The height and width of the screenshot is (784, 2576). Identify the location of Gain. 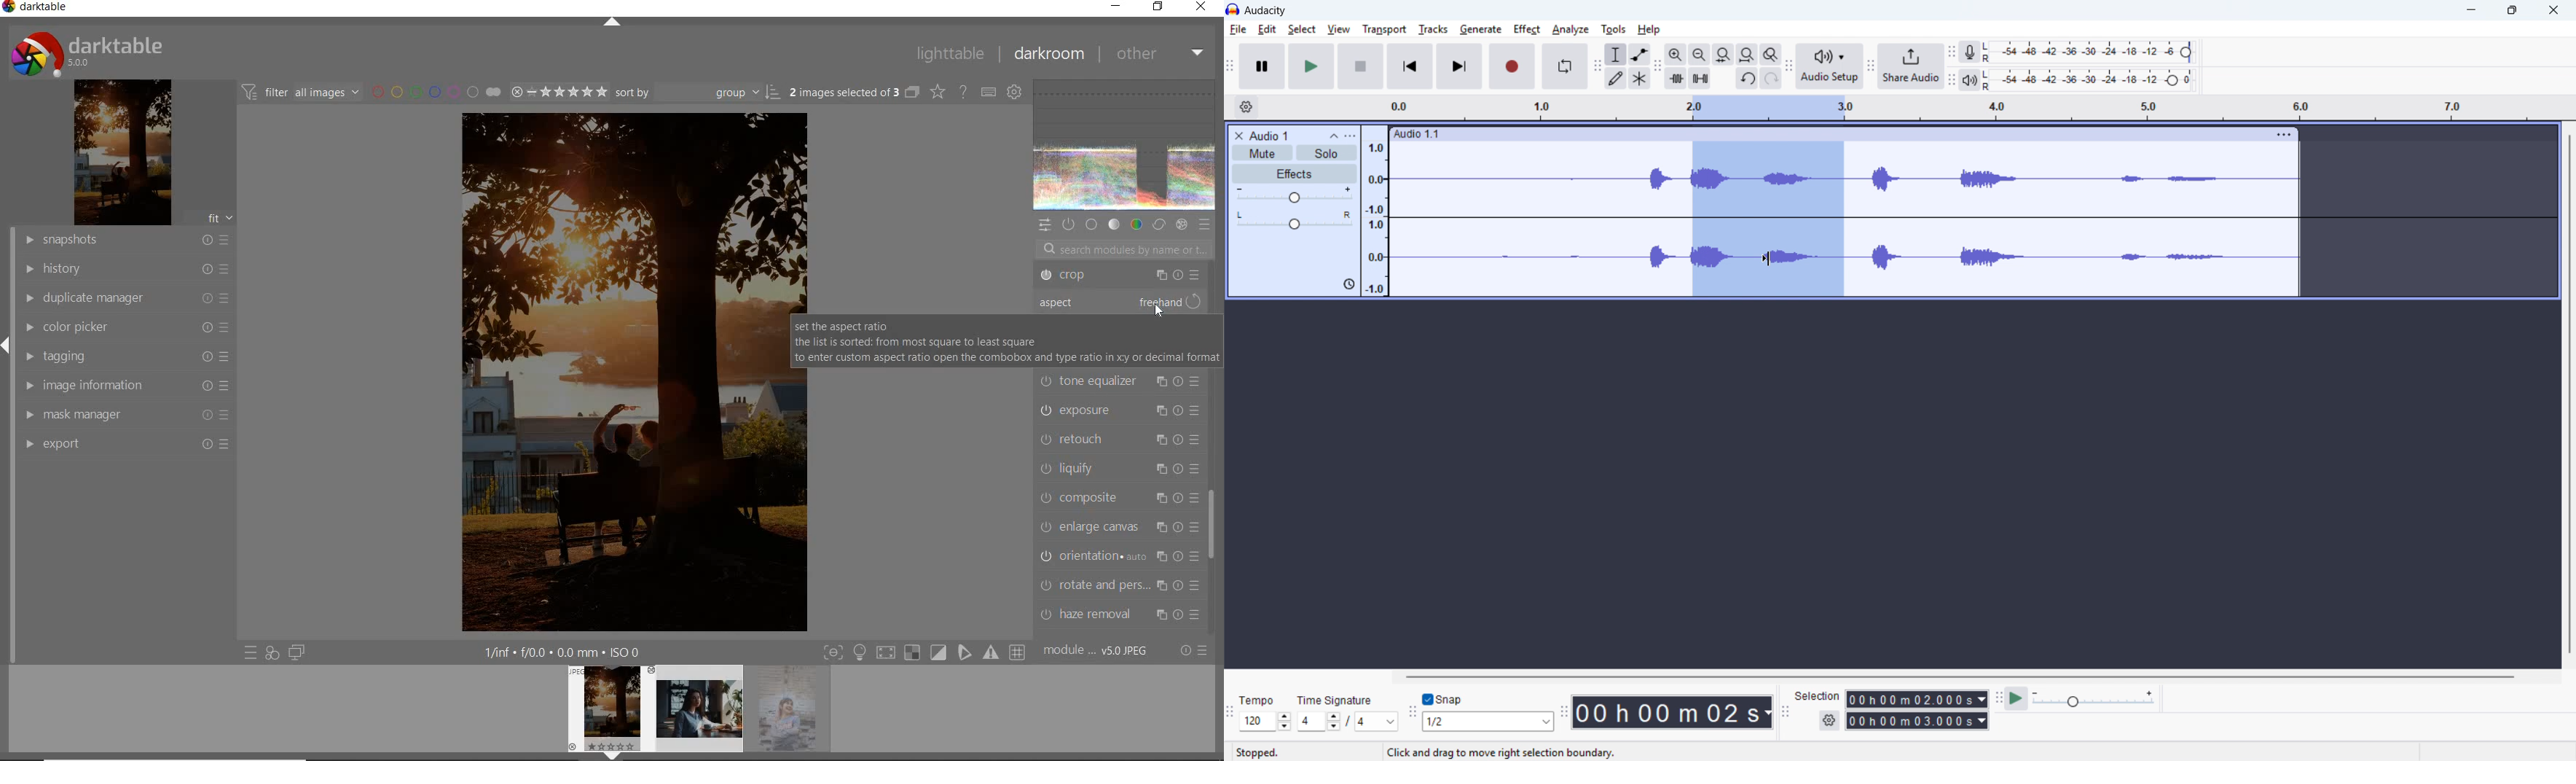
(1294, 194).